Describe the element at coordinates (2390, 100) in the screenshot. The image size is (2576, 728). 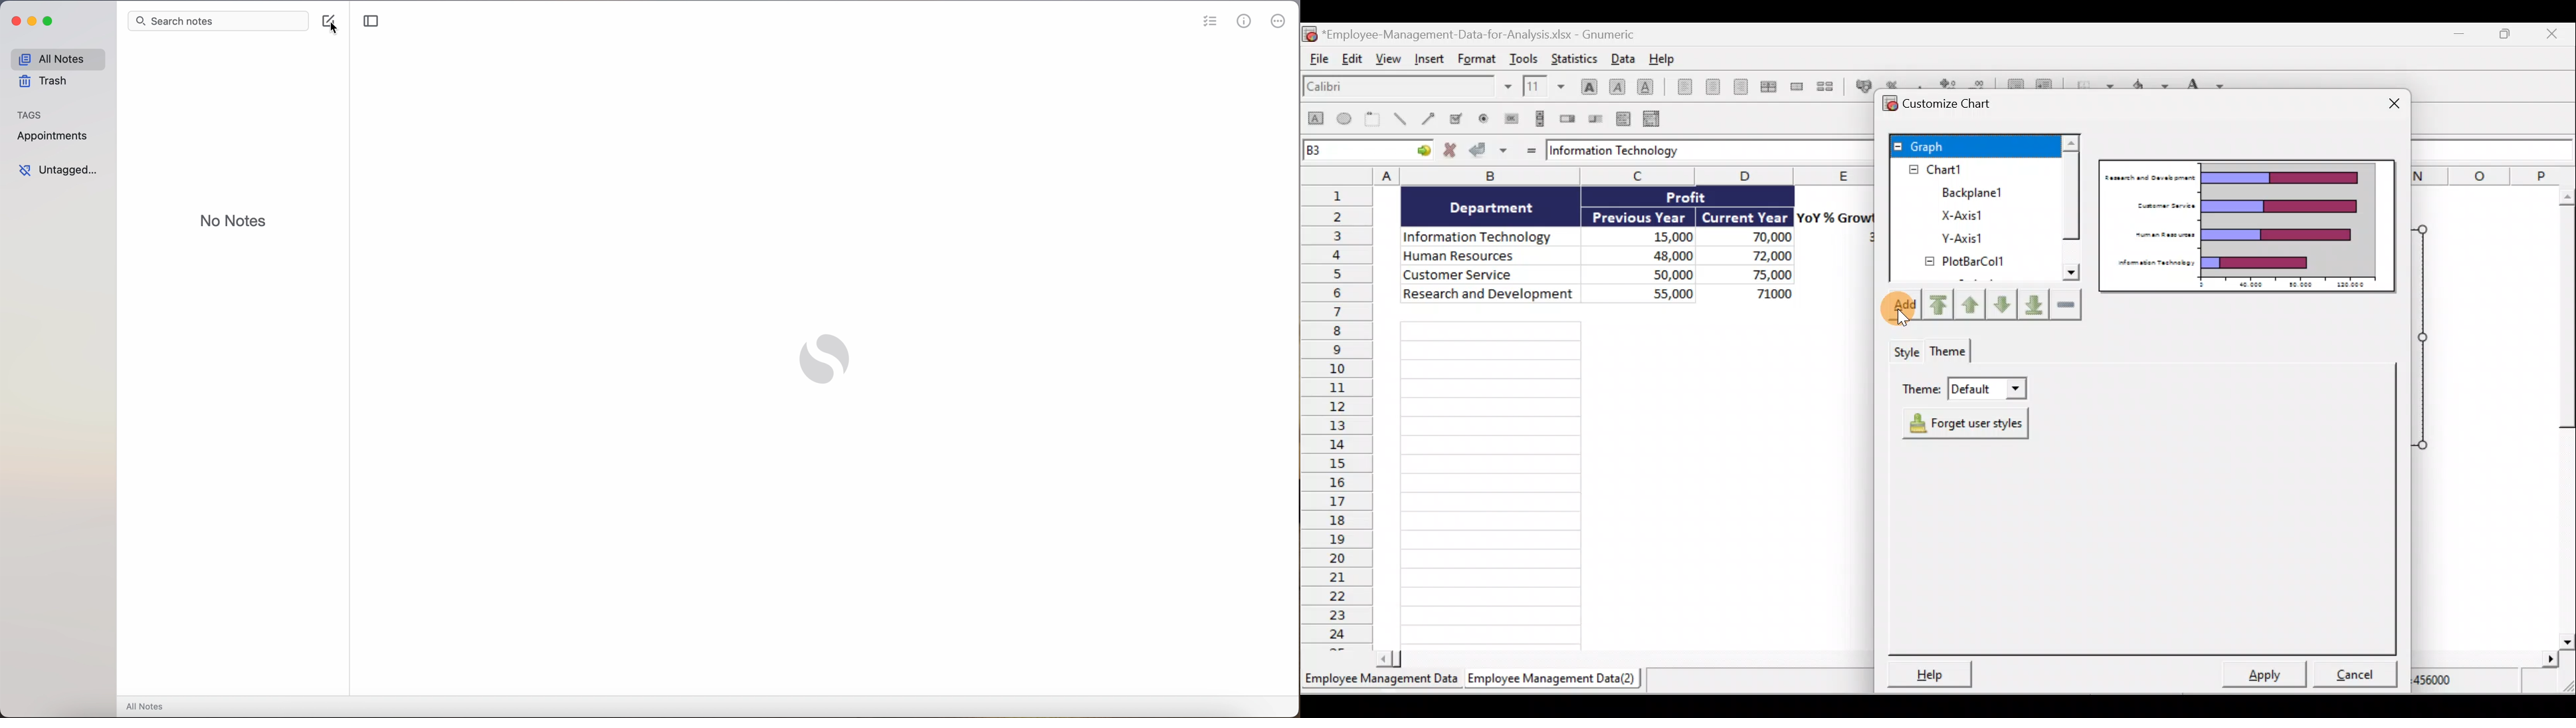
I see `Close` at that location.